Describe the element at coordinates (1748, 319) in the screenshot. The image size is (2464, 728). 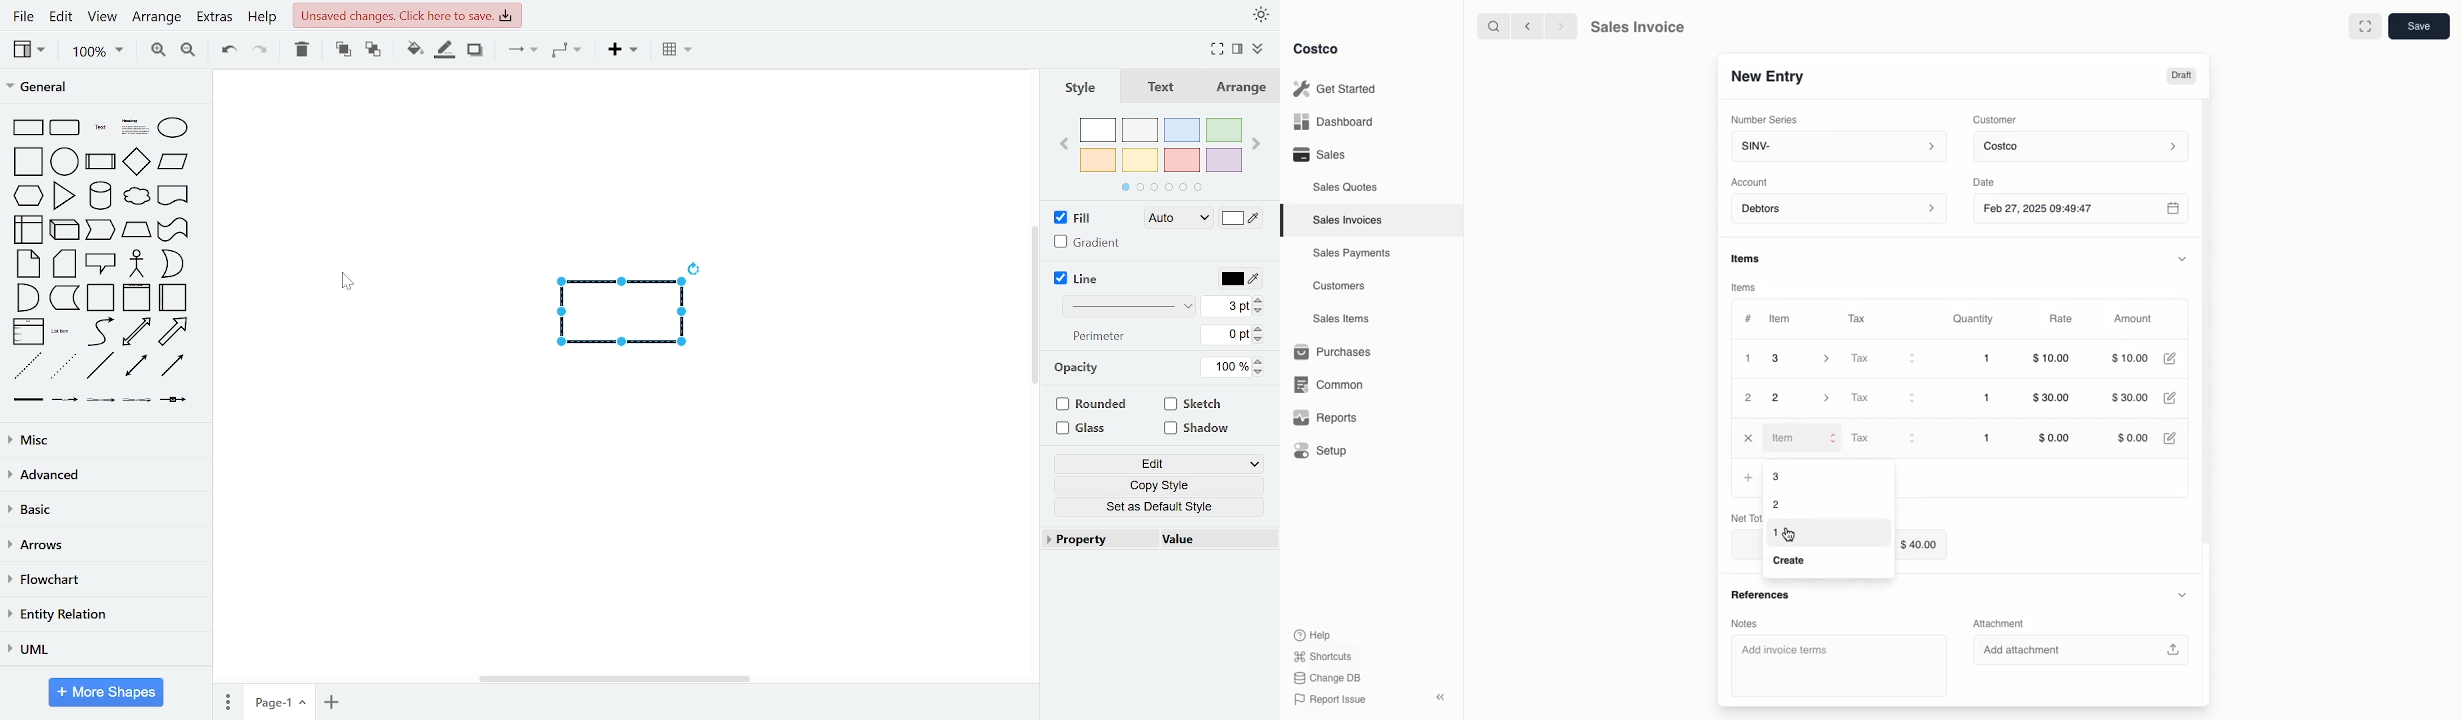
I see `Hashtag` at that location.